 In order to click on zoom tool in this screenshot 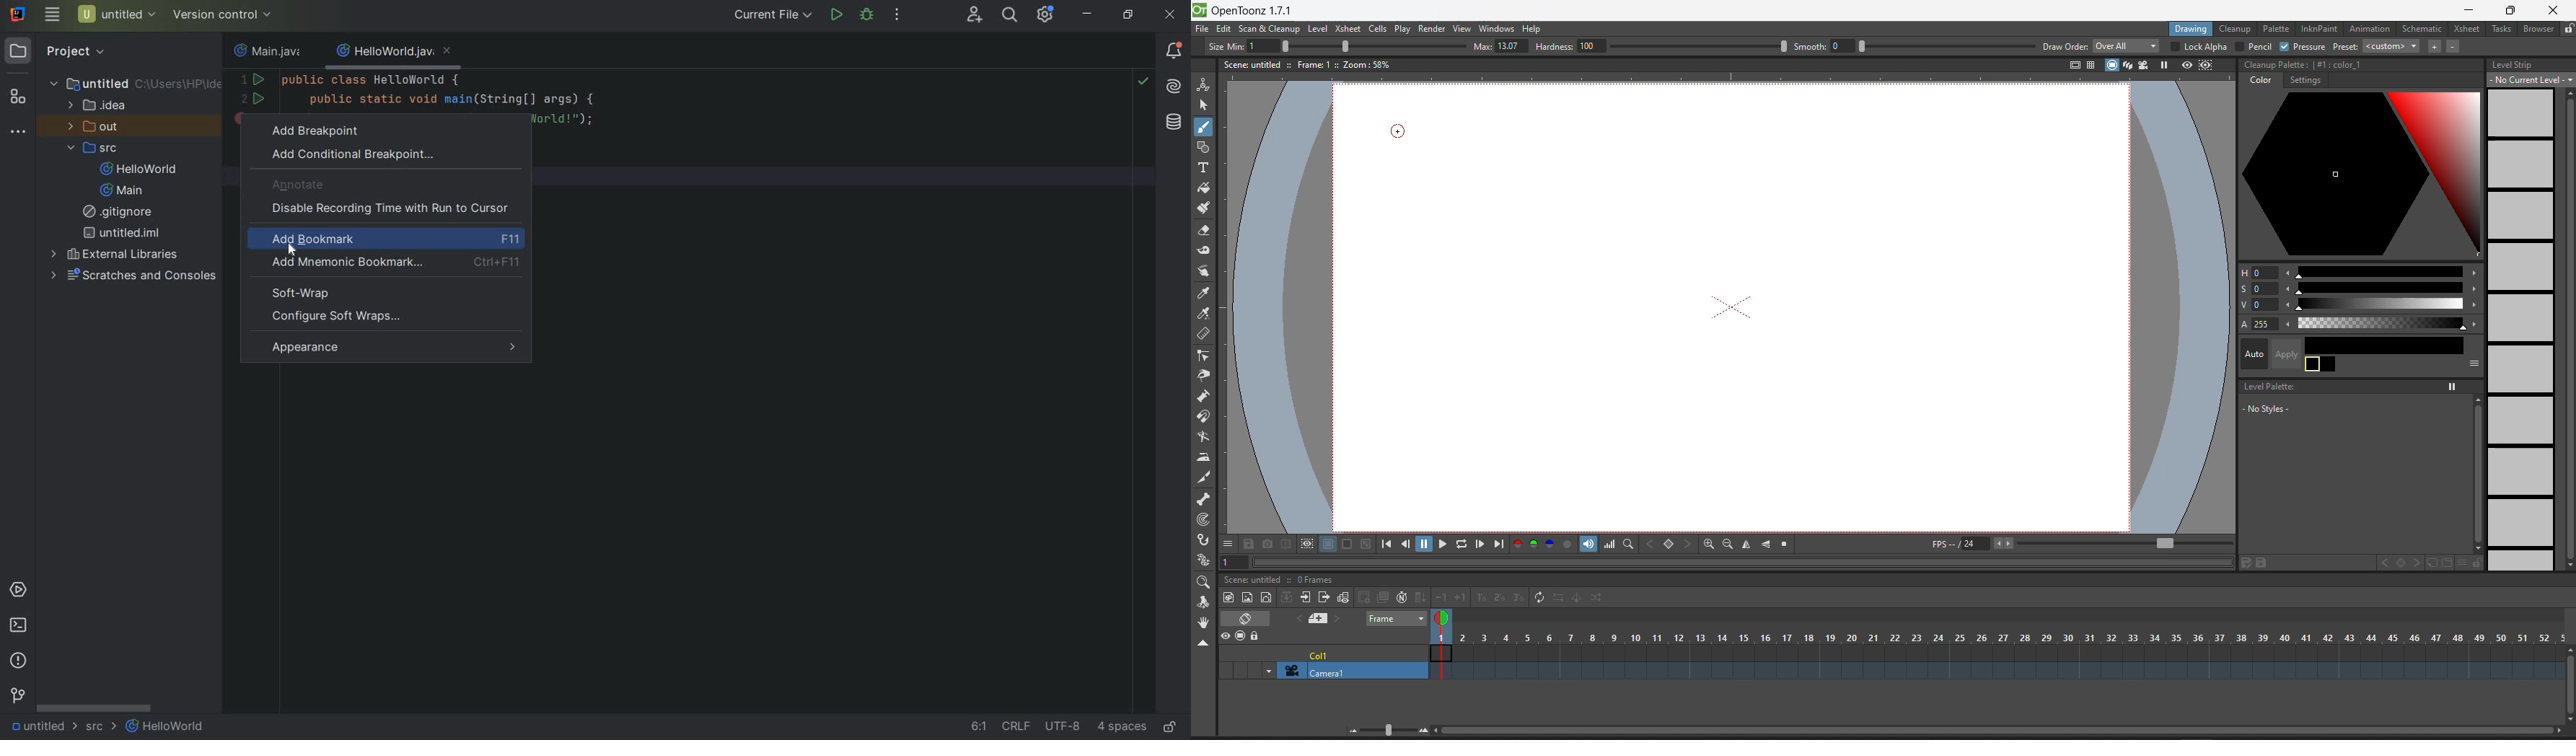, I will do `click(1205, 581)`.